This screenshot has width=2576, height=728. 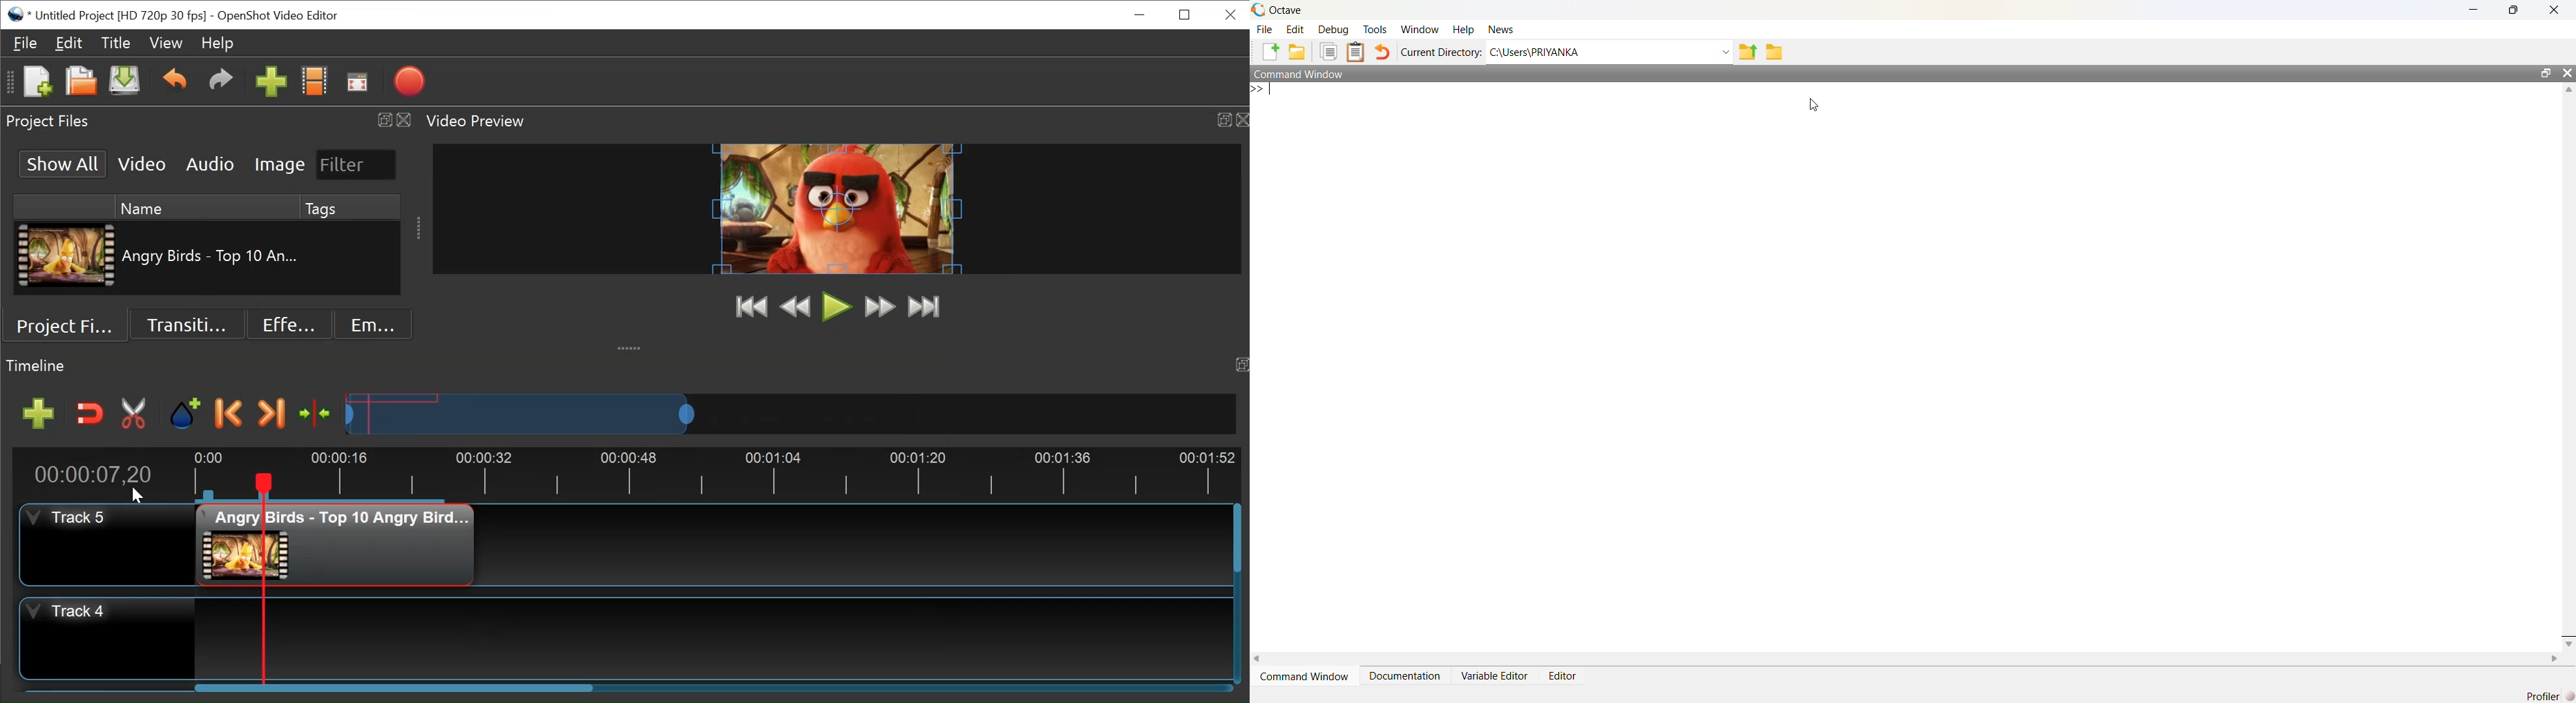 I want to click on Center the timeline on the playhead, so click(x=318, y=413).